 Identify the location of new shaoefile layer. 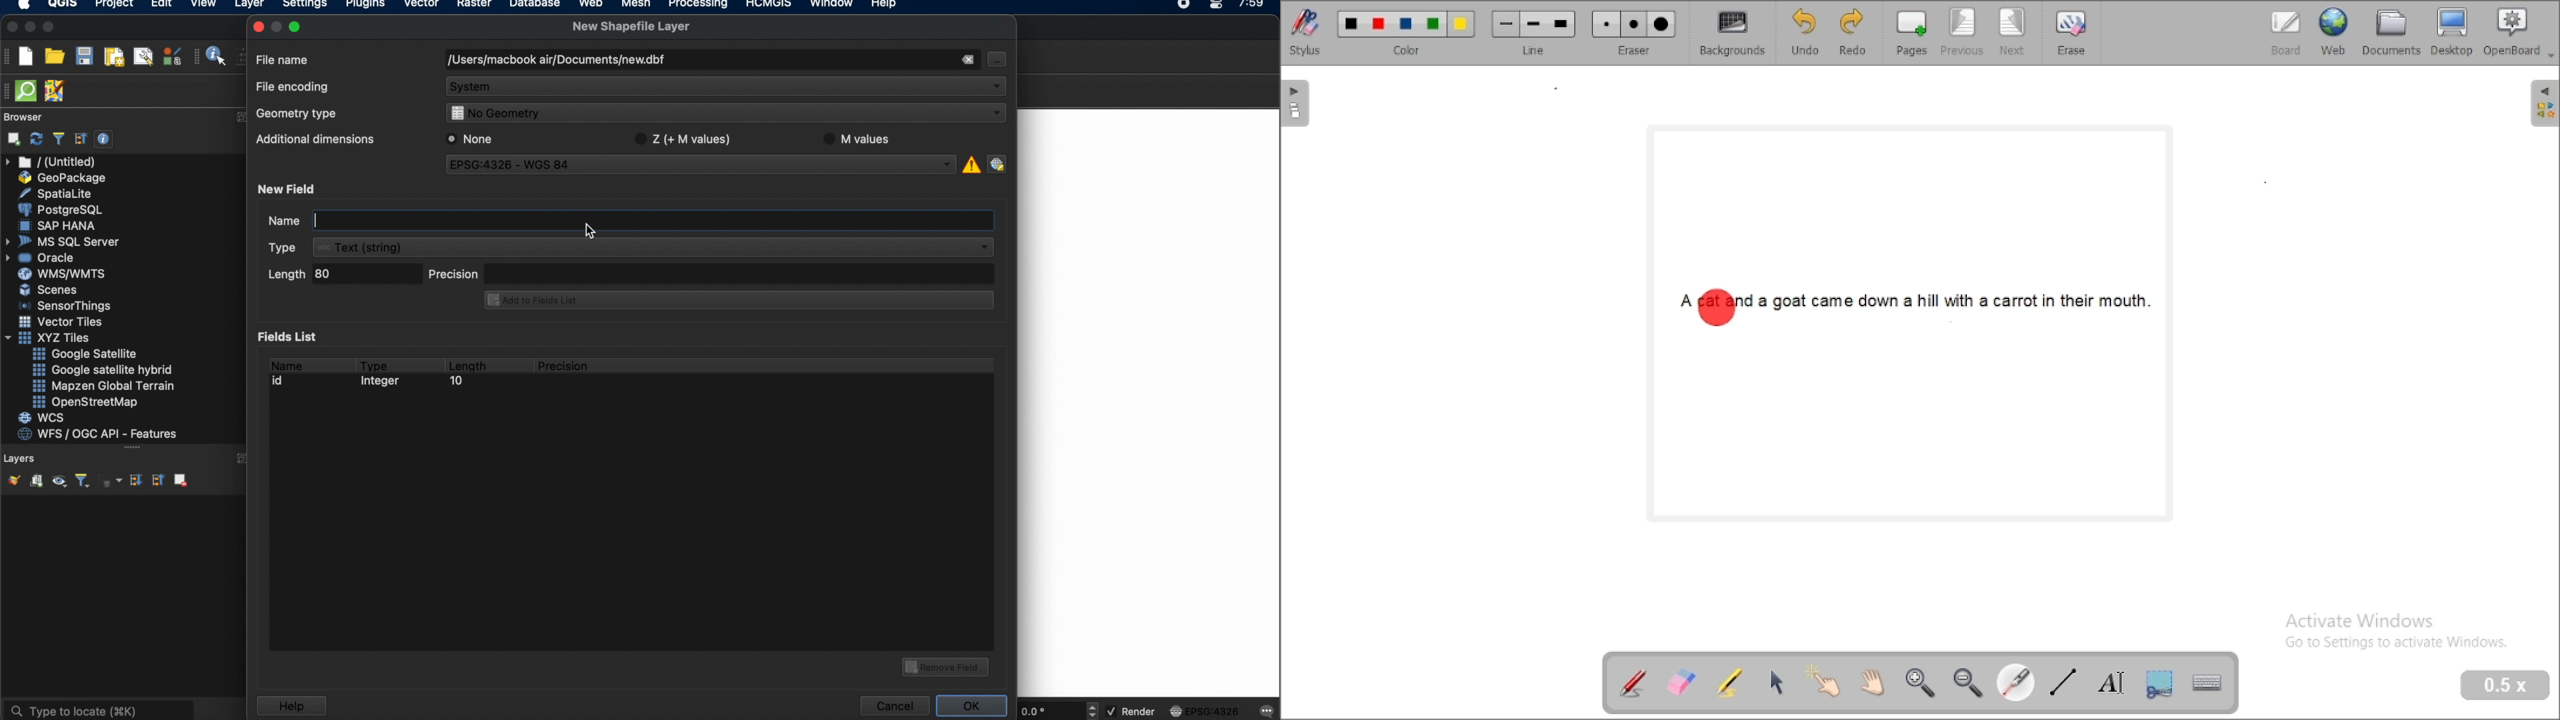
(631, 27).